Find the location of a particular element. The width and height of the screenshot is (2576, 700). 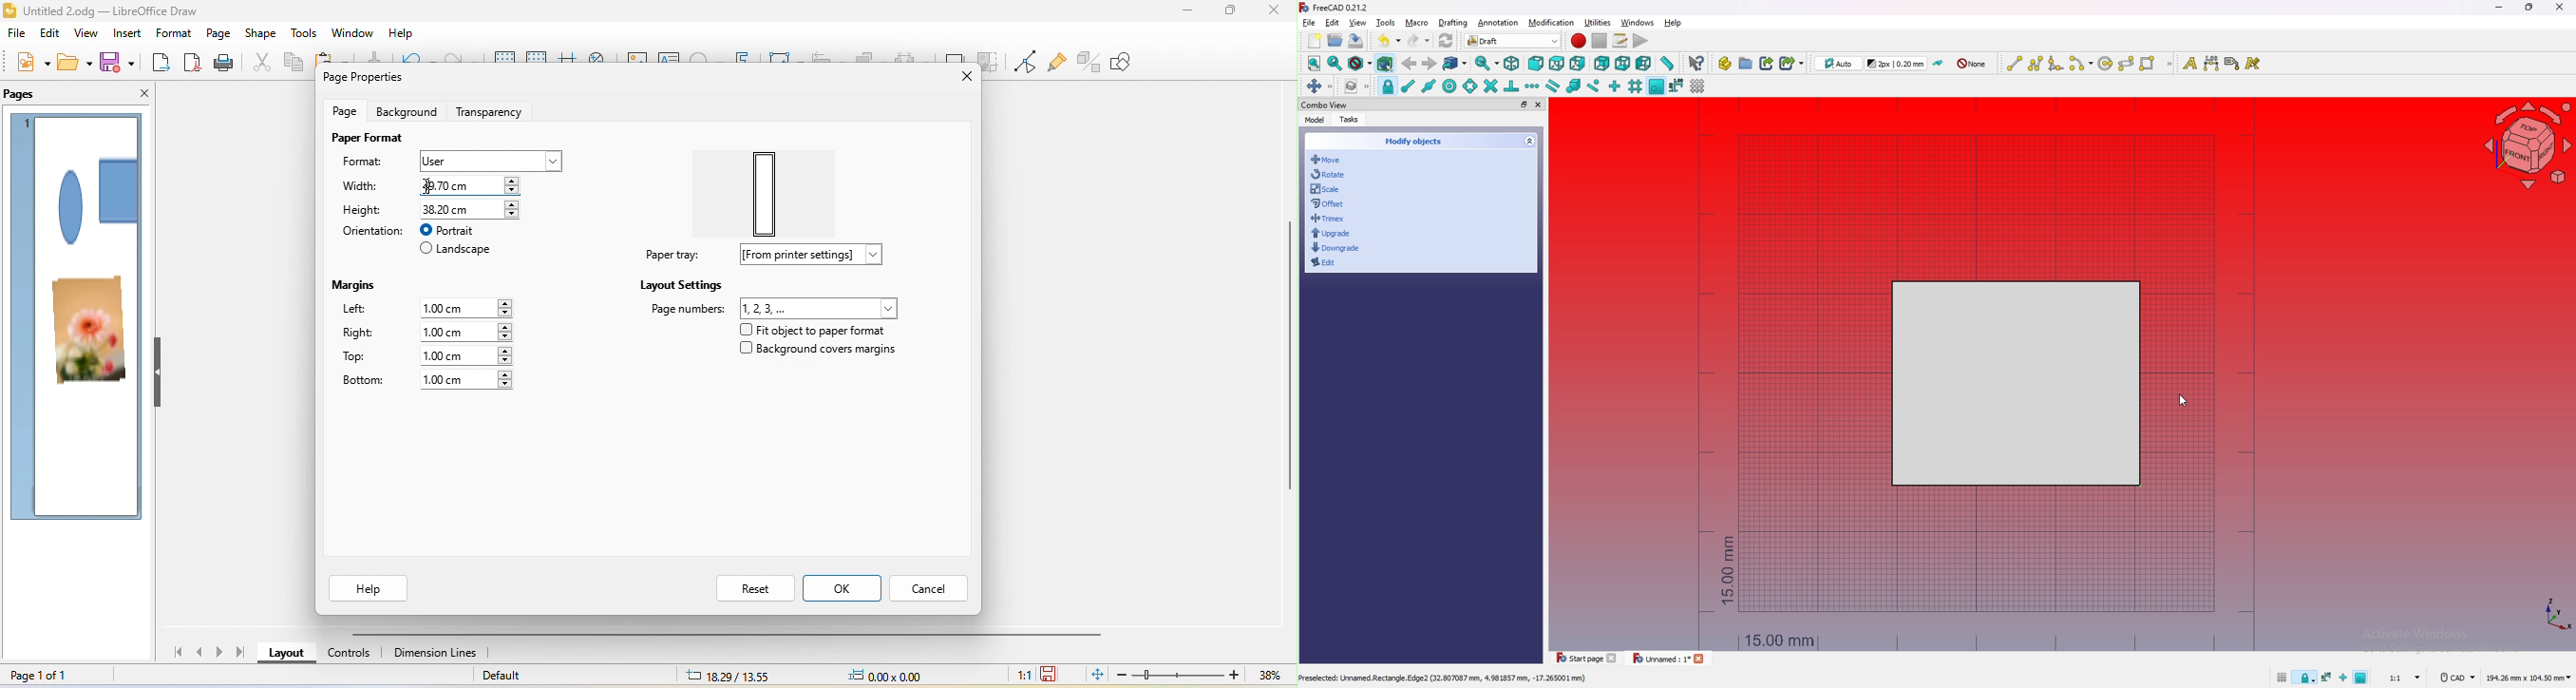

tools is located at coordinates (304, 31).